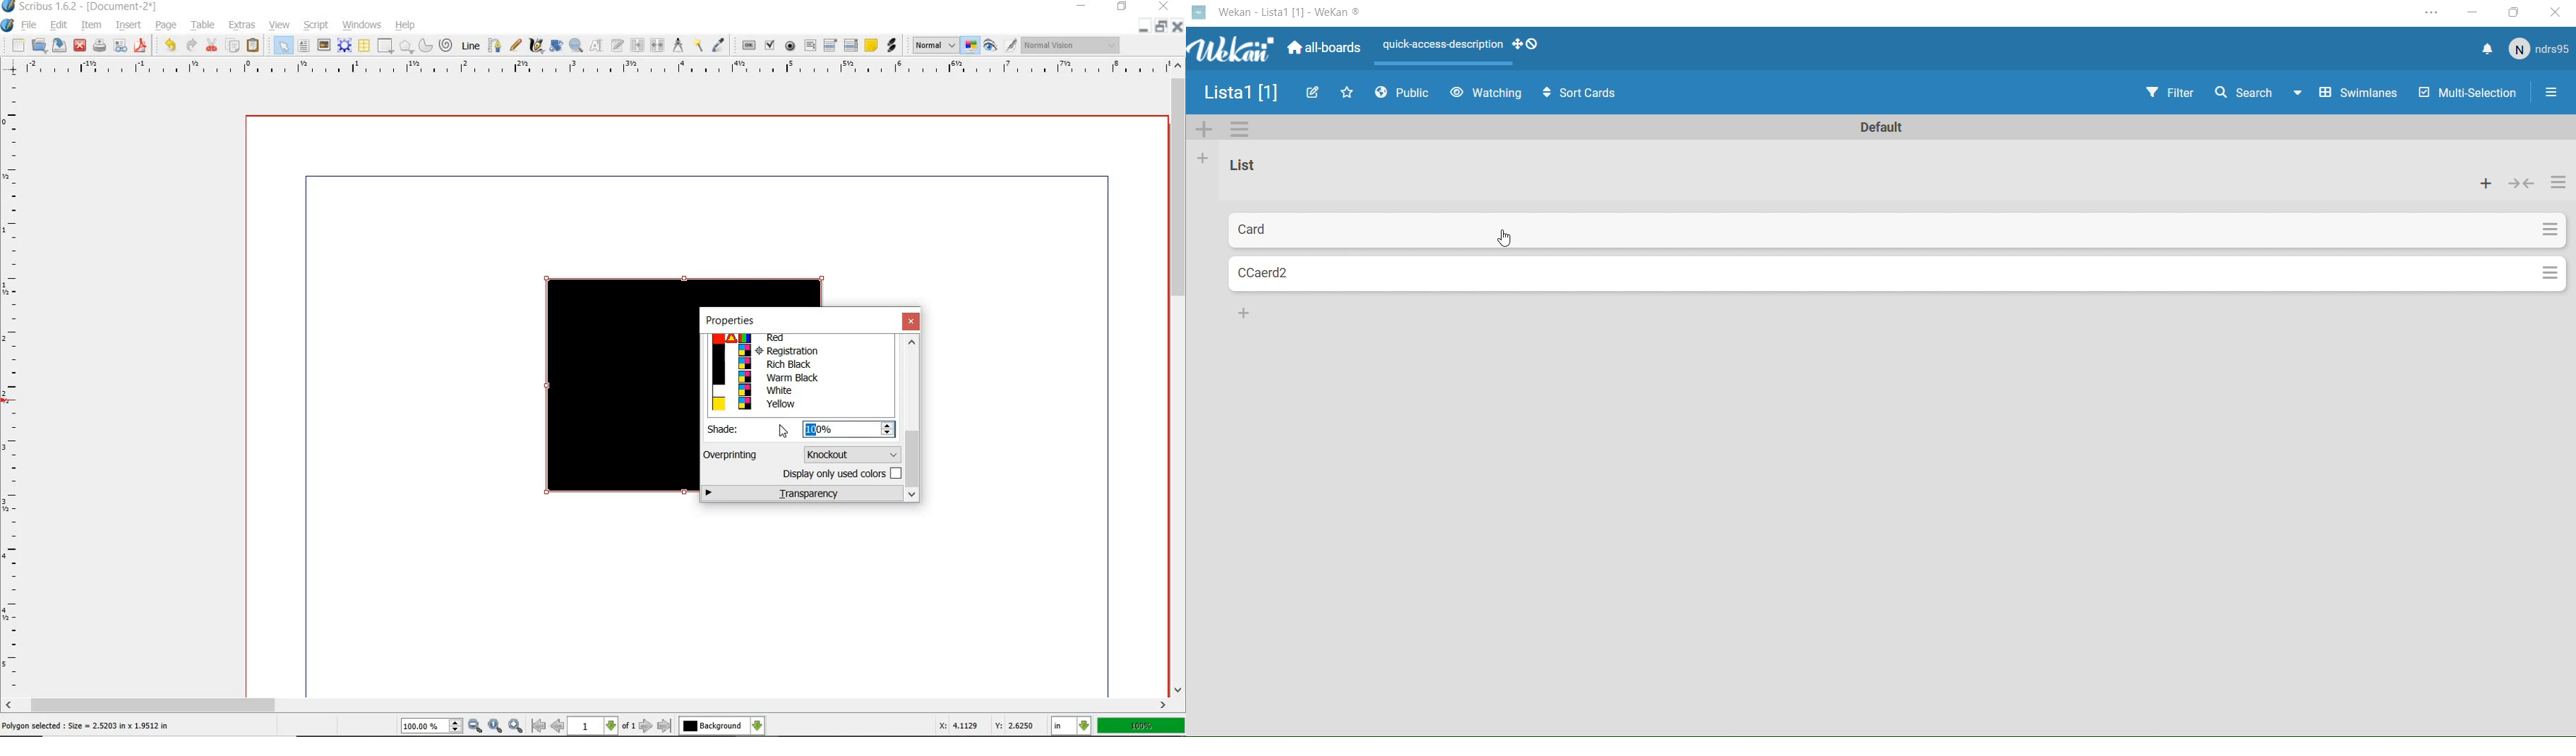 The image size is (2576, 756). Describe the element at coordinates (495, 726) in the screenshot. I see `zoom to` at that location.